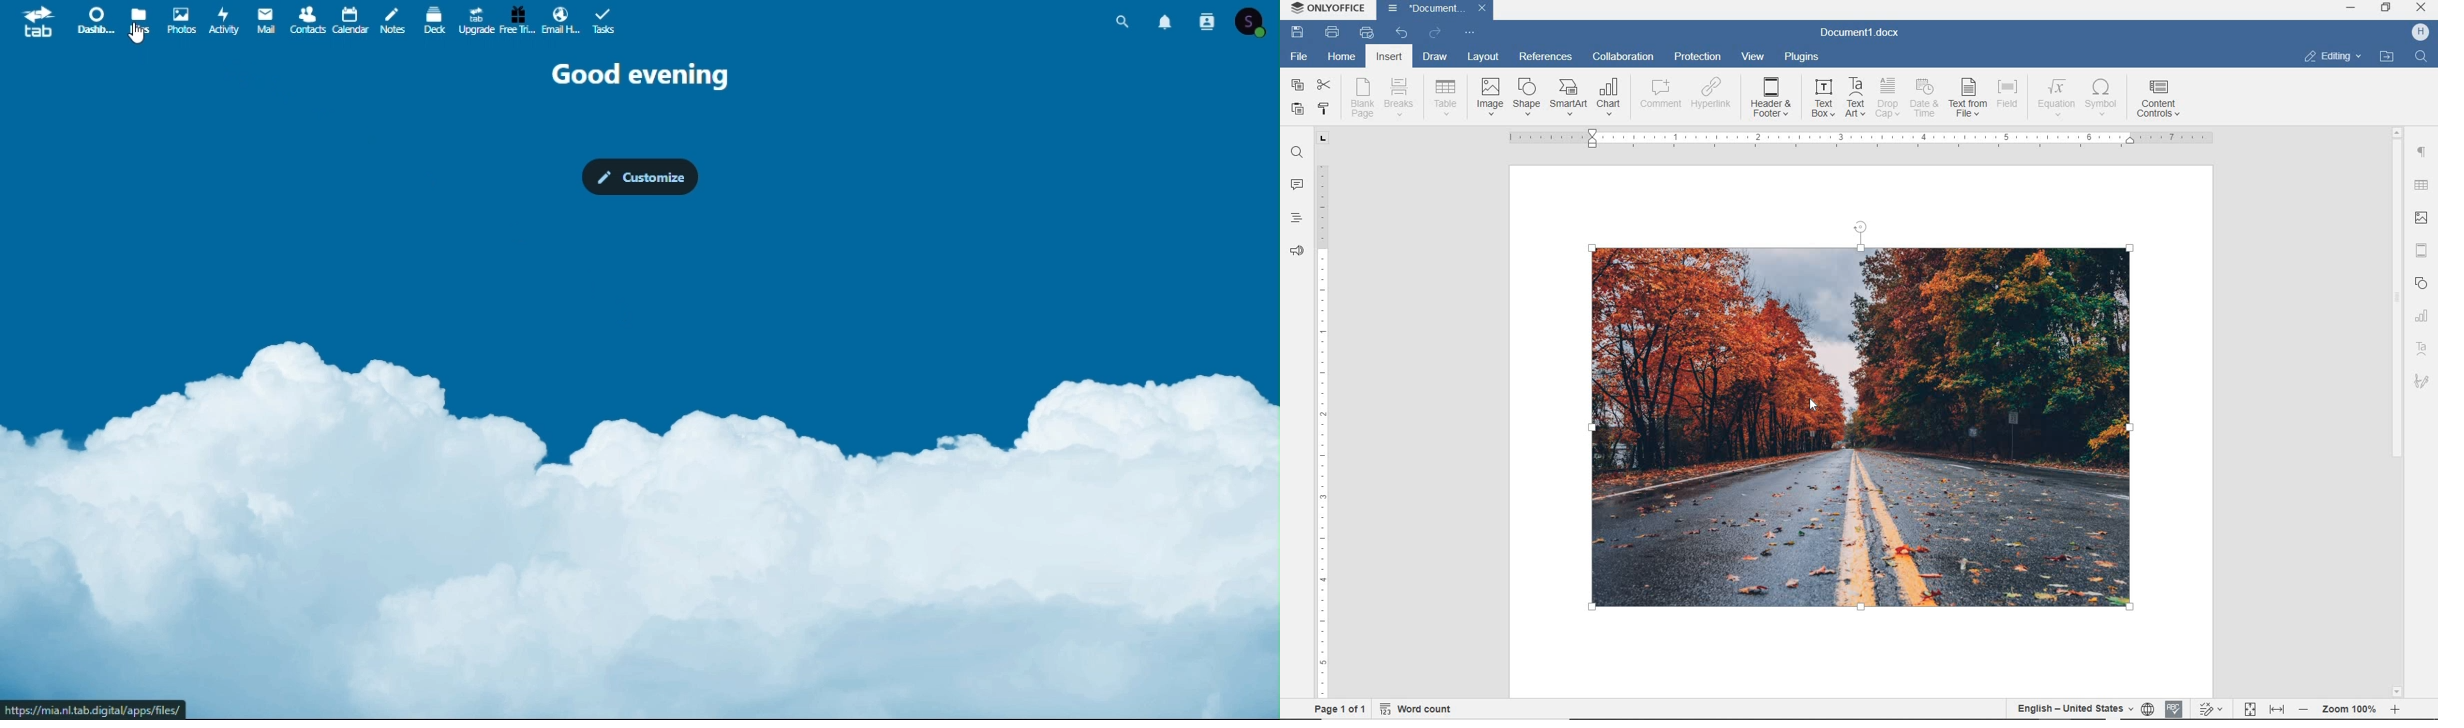 The width and height of the screenshot is (2464, 728). What do you see at coordinates (136, 35) in the screenshot?
I see `cursor` at bounding box center [136, 35].